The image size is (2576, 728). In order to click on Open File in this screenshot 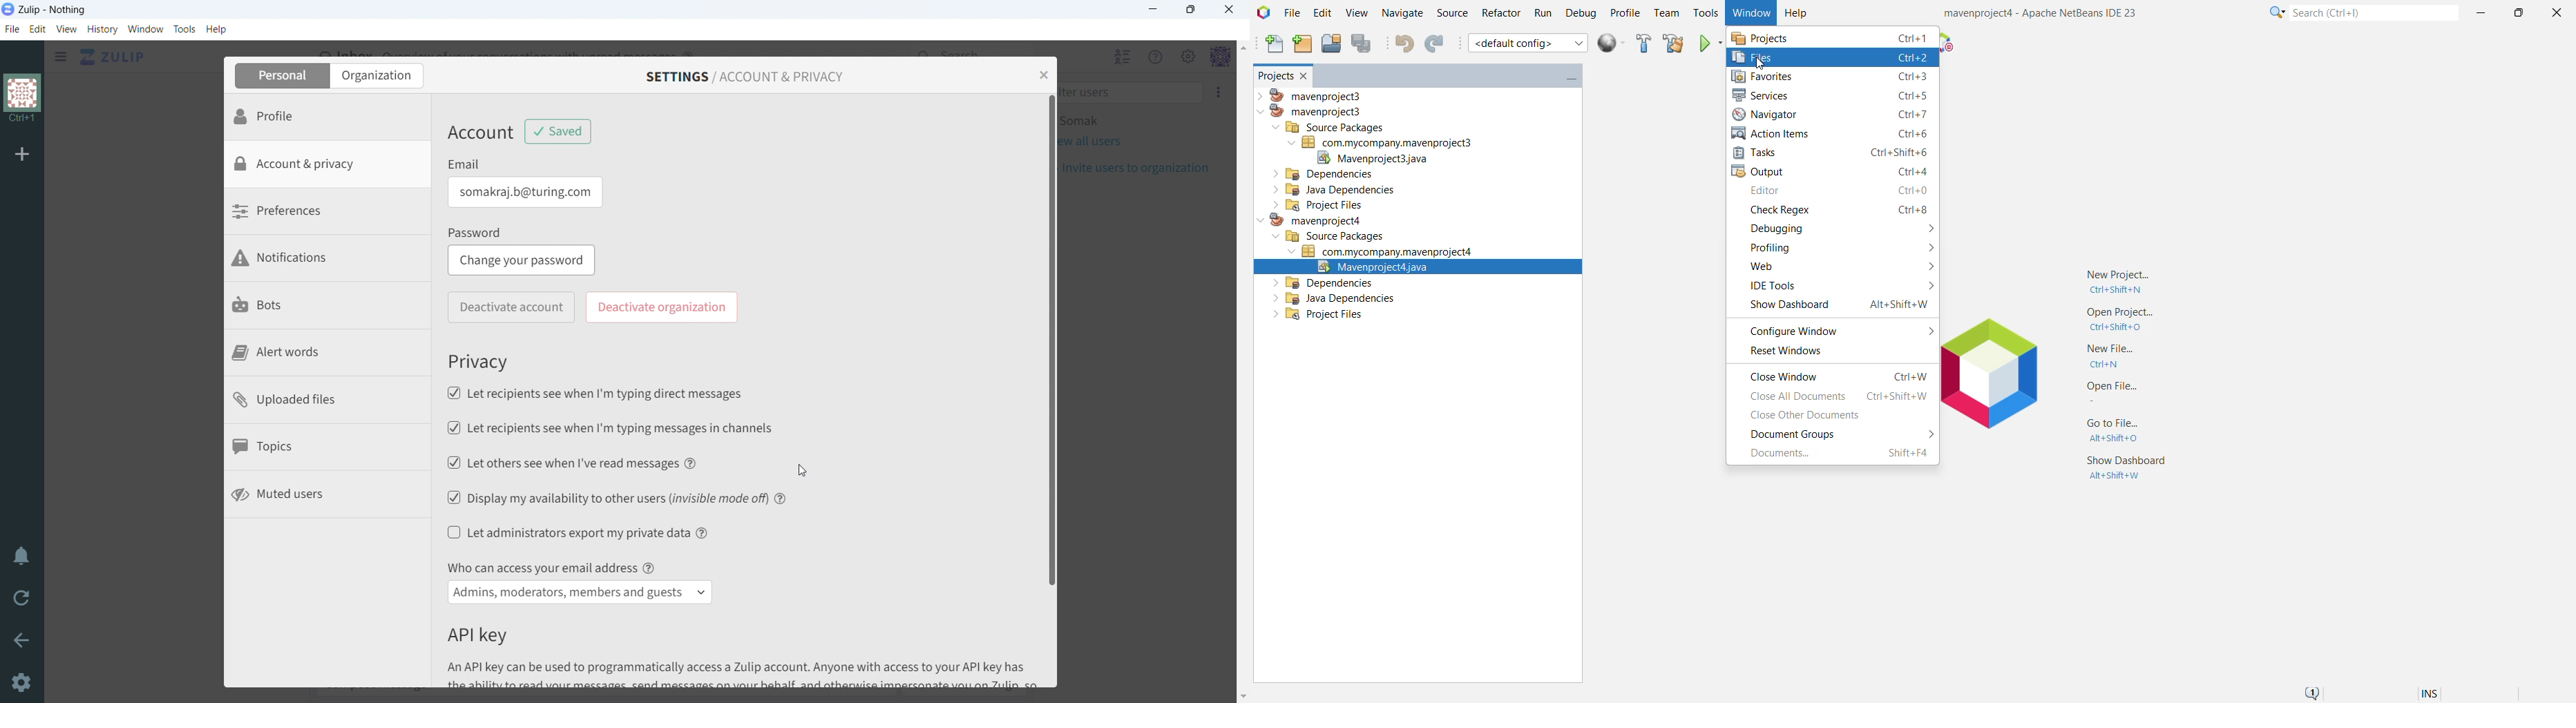, I will do `click(2107, 392)`.